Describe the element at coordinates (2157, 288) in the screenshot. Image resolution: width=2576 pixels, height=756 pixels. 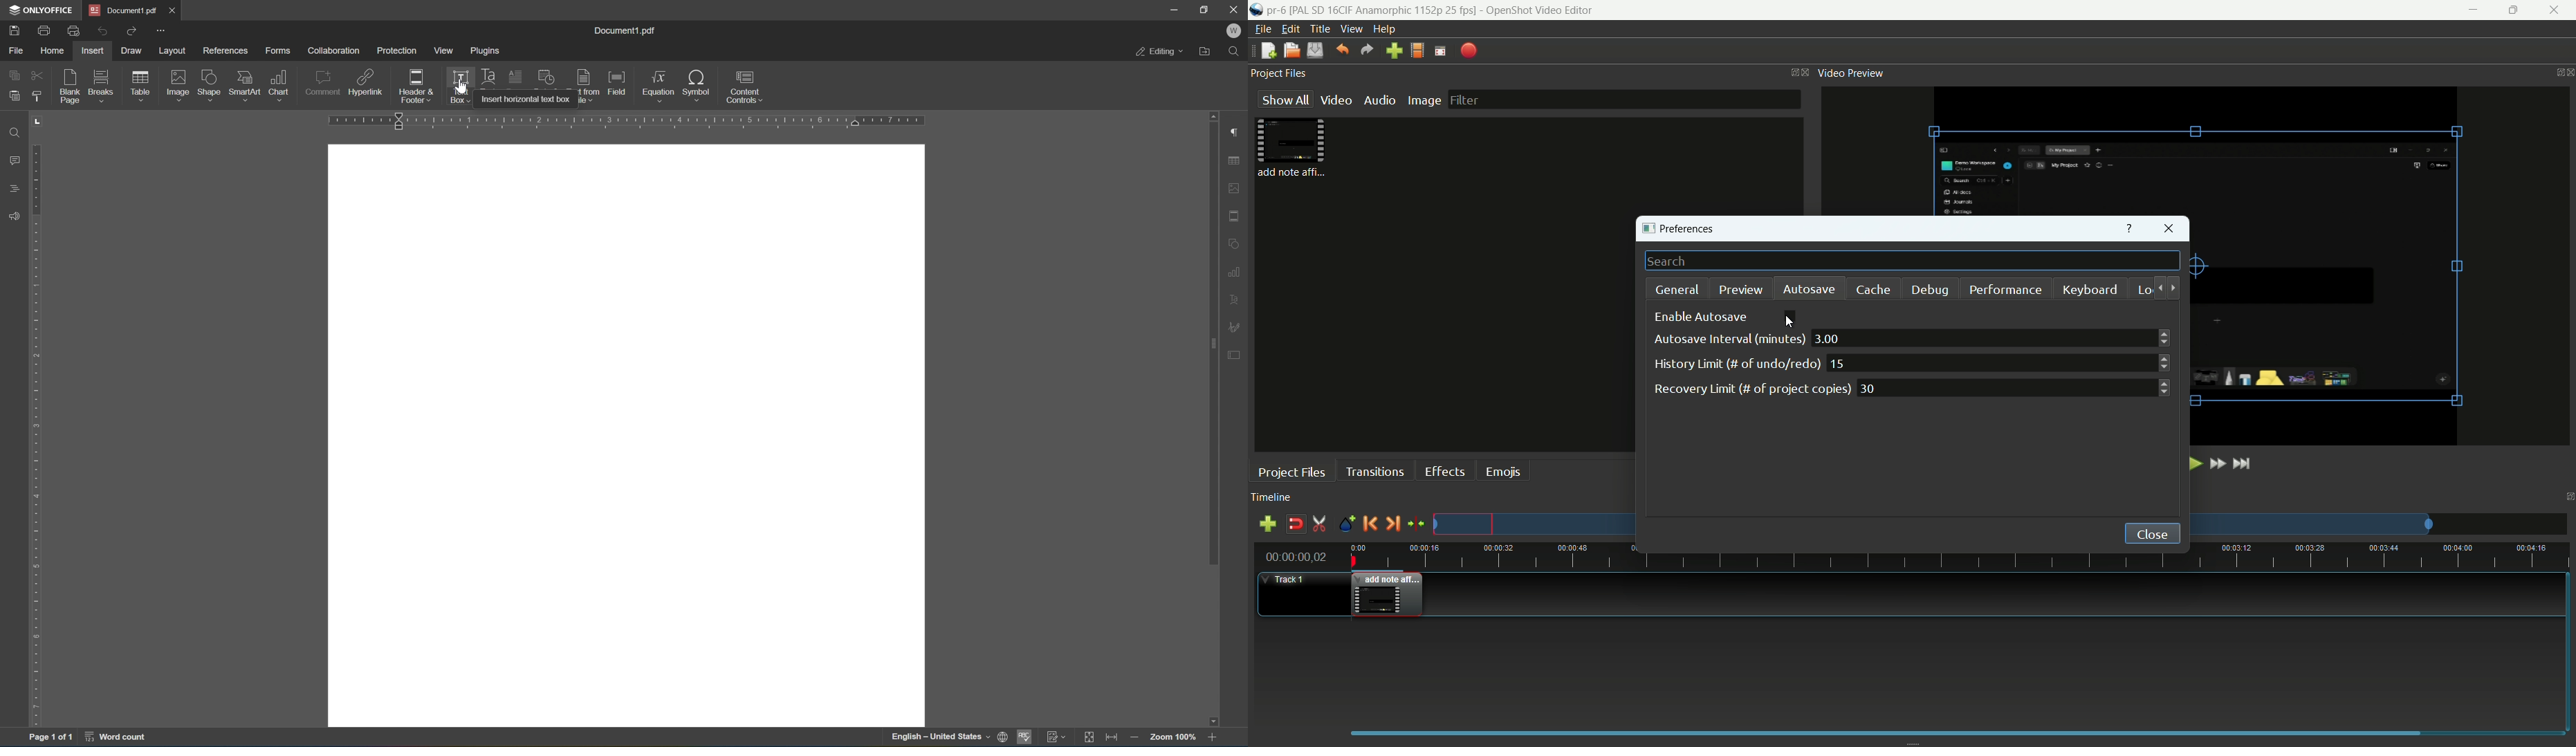
I see `move backward` at that location.